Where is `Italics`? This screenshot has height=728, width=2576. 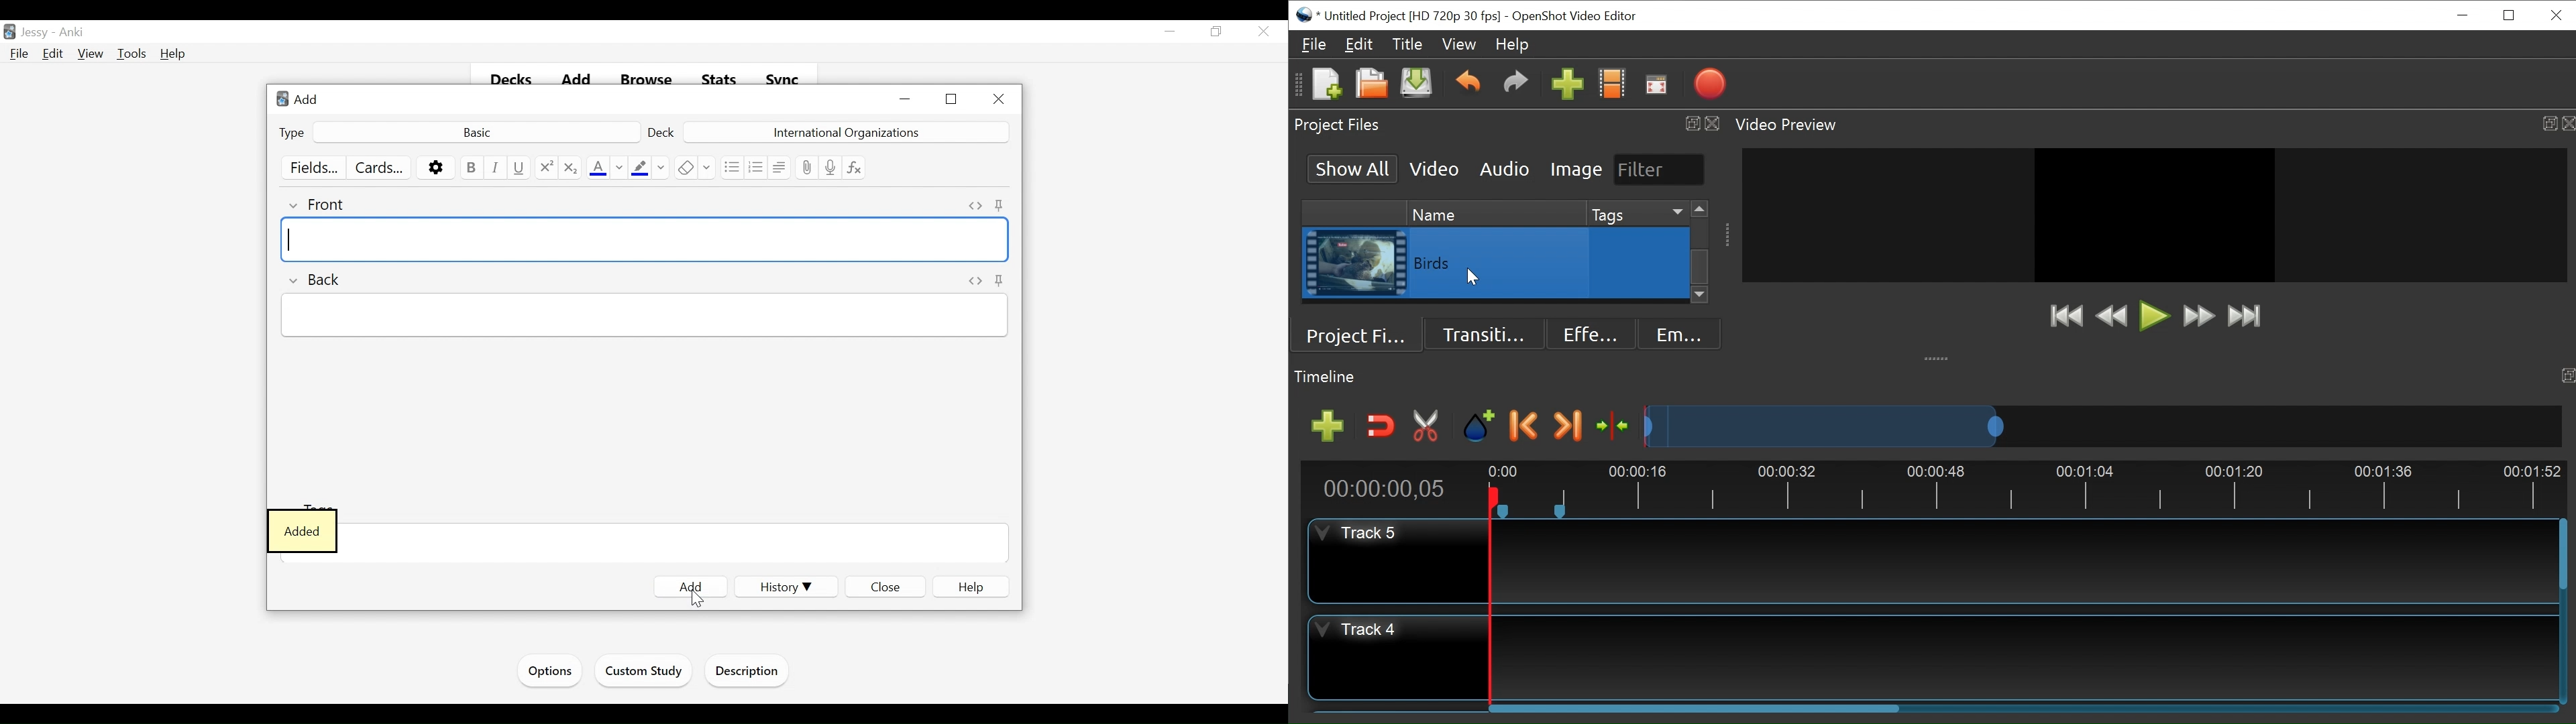
Italics is located at coordinates (496, 168).